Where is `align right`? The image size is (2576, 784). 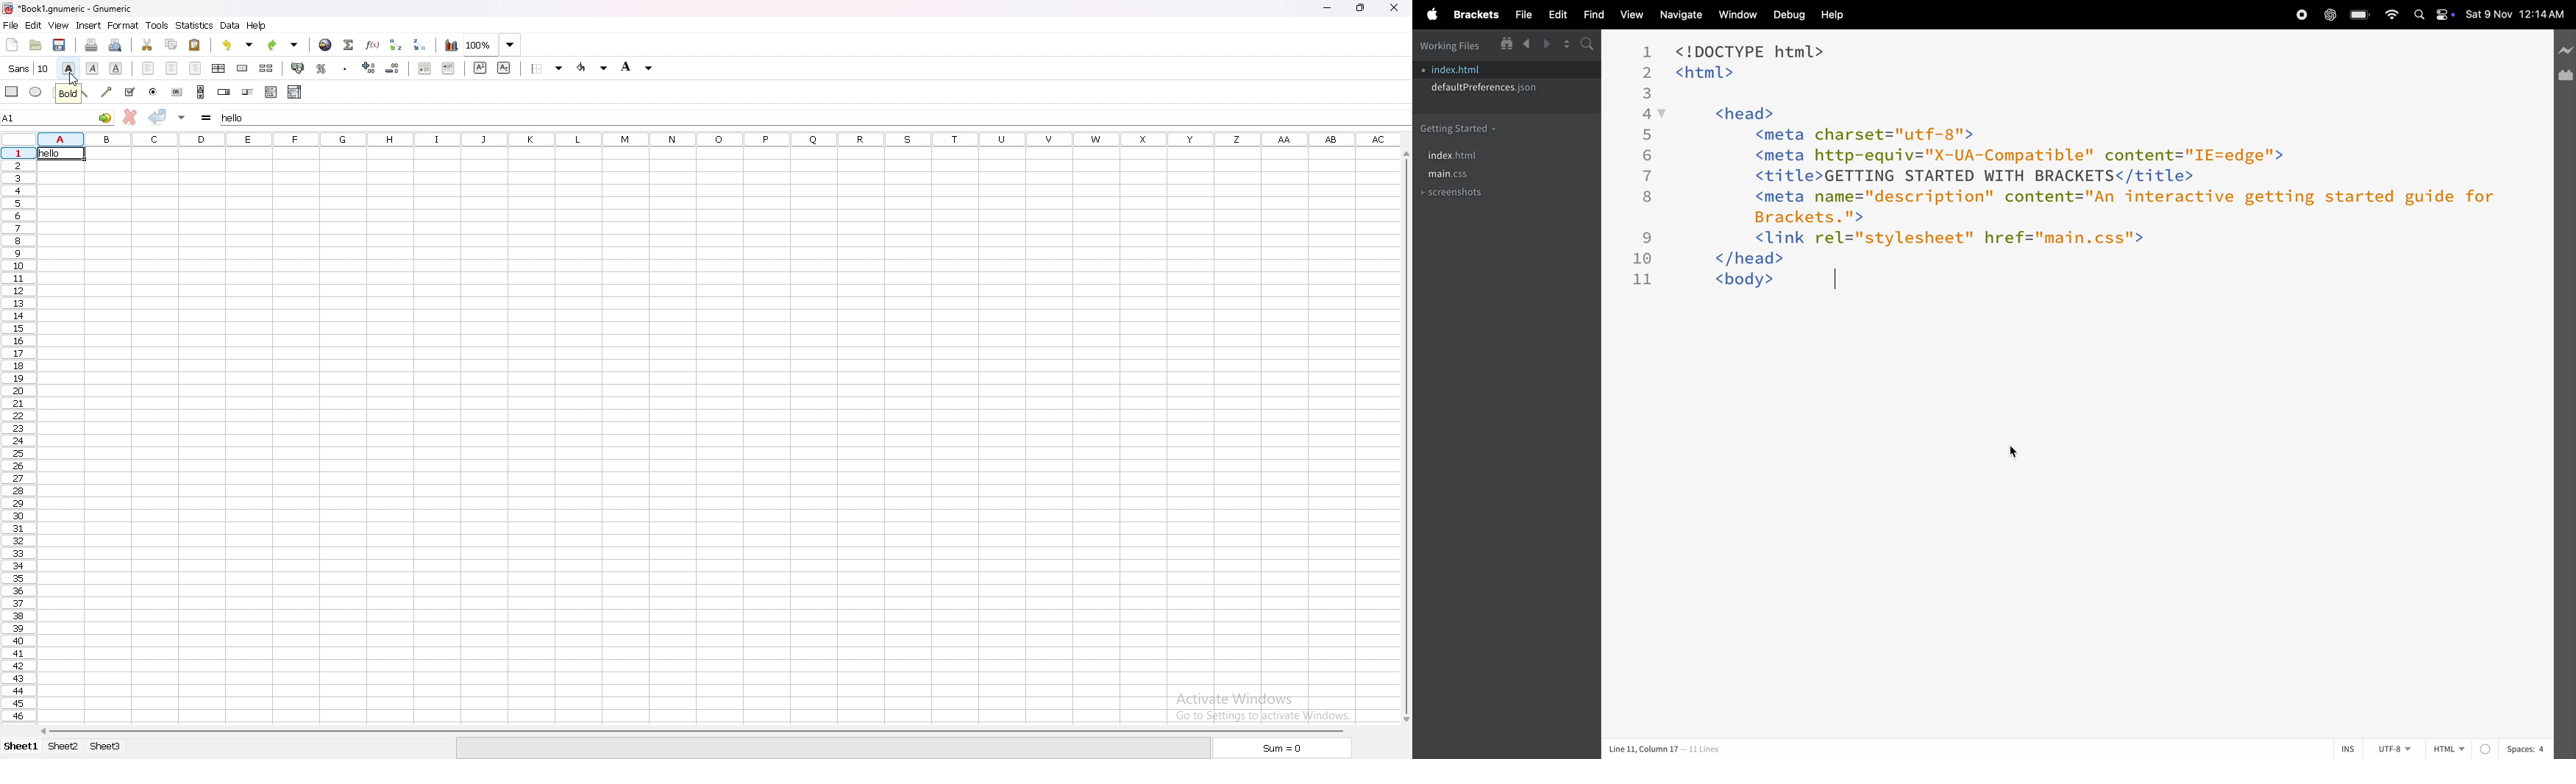
align right is located at coordinates (196, 68).